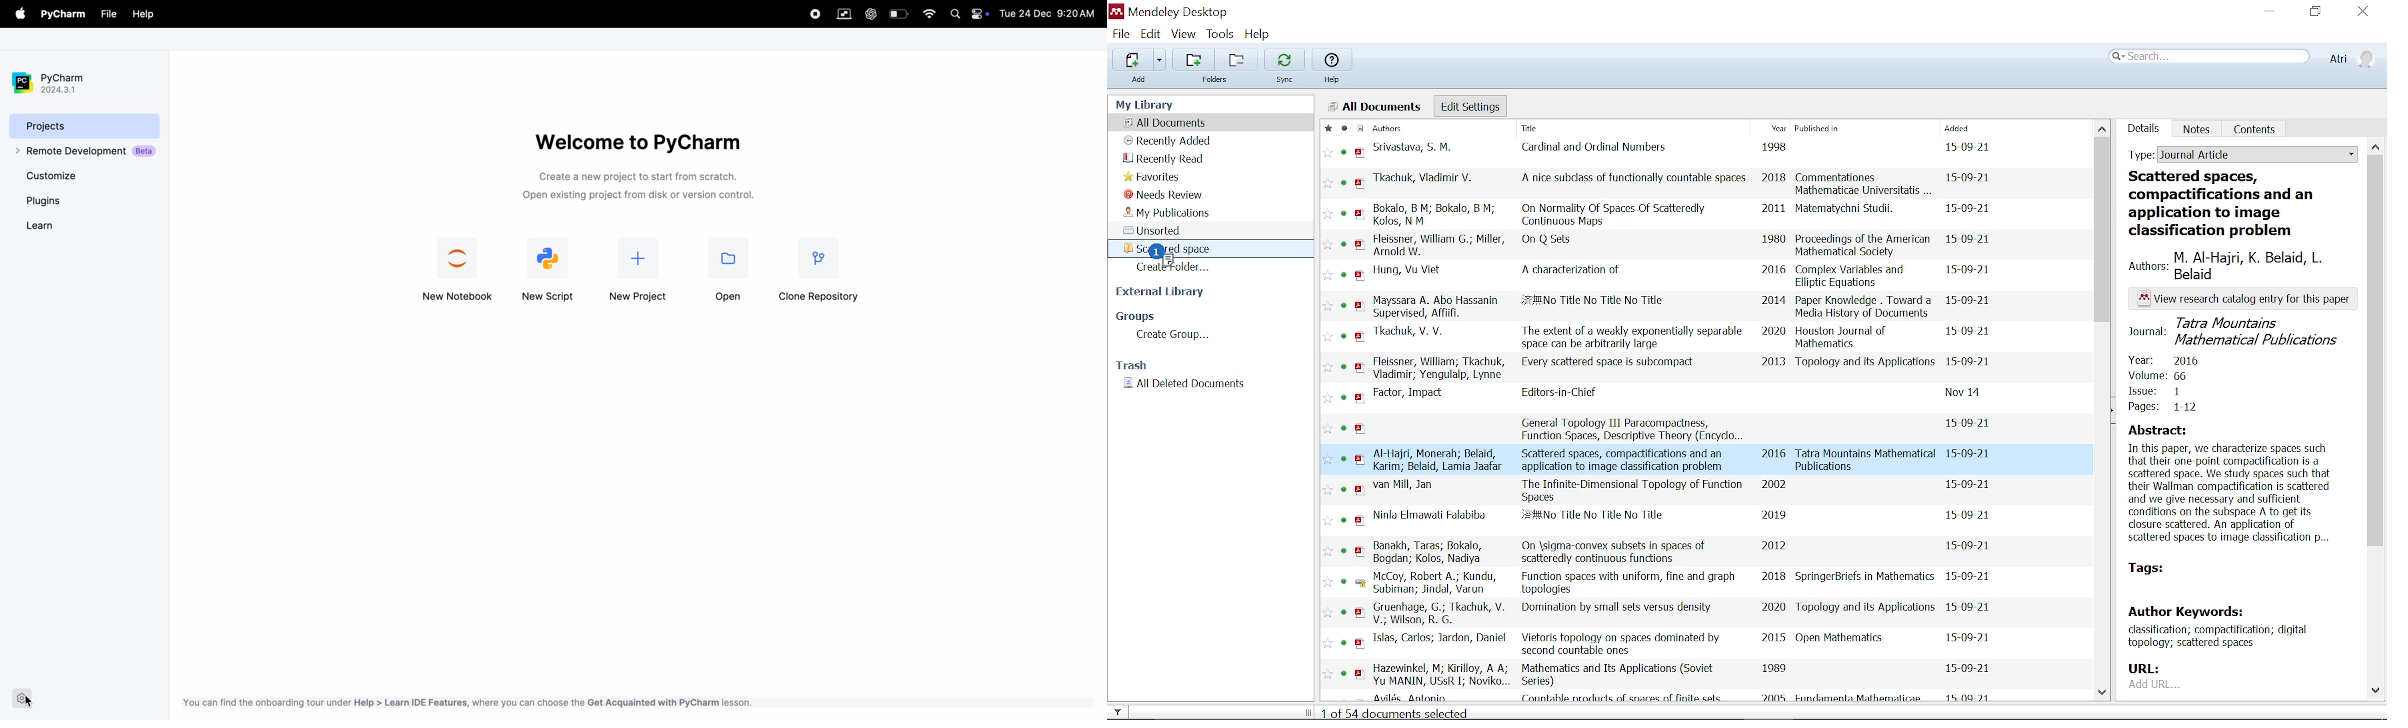 The width and height of the screenshot is (2408, 728). What do you see at coordinates (1773, 514) in the screenshot?
I see `2019` at bounding box center [1773, 514].